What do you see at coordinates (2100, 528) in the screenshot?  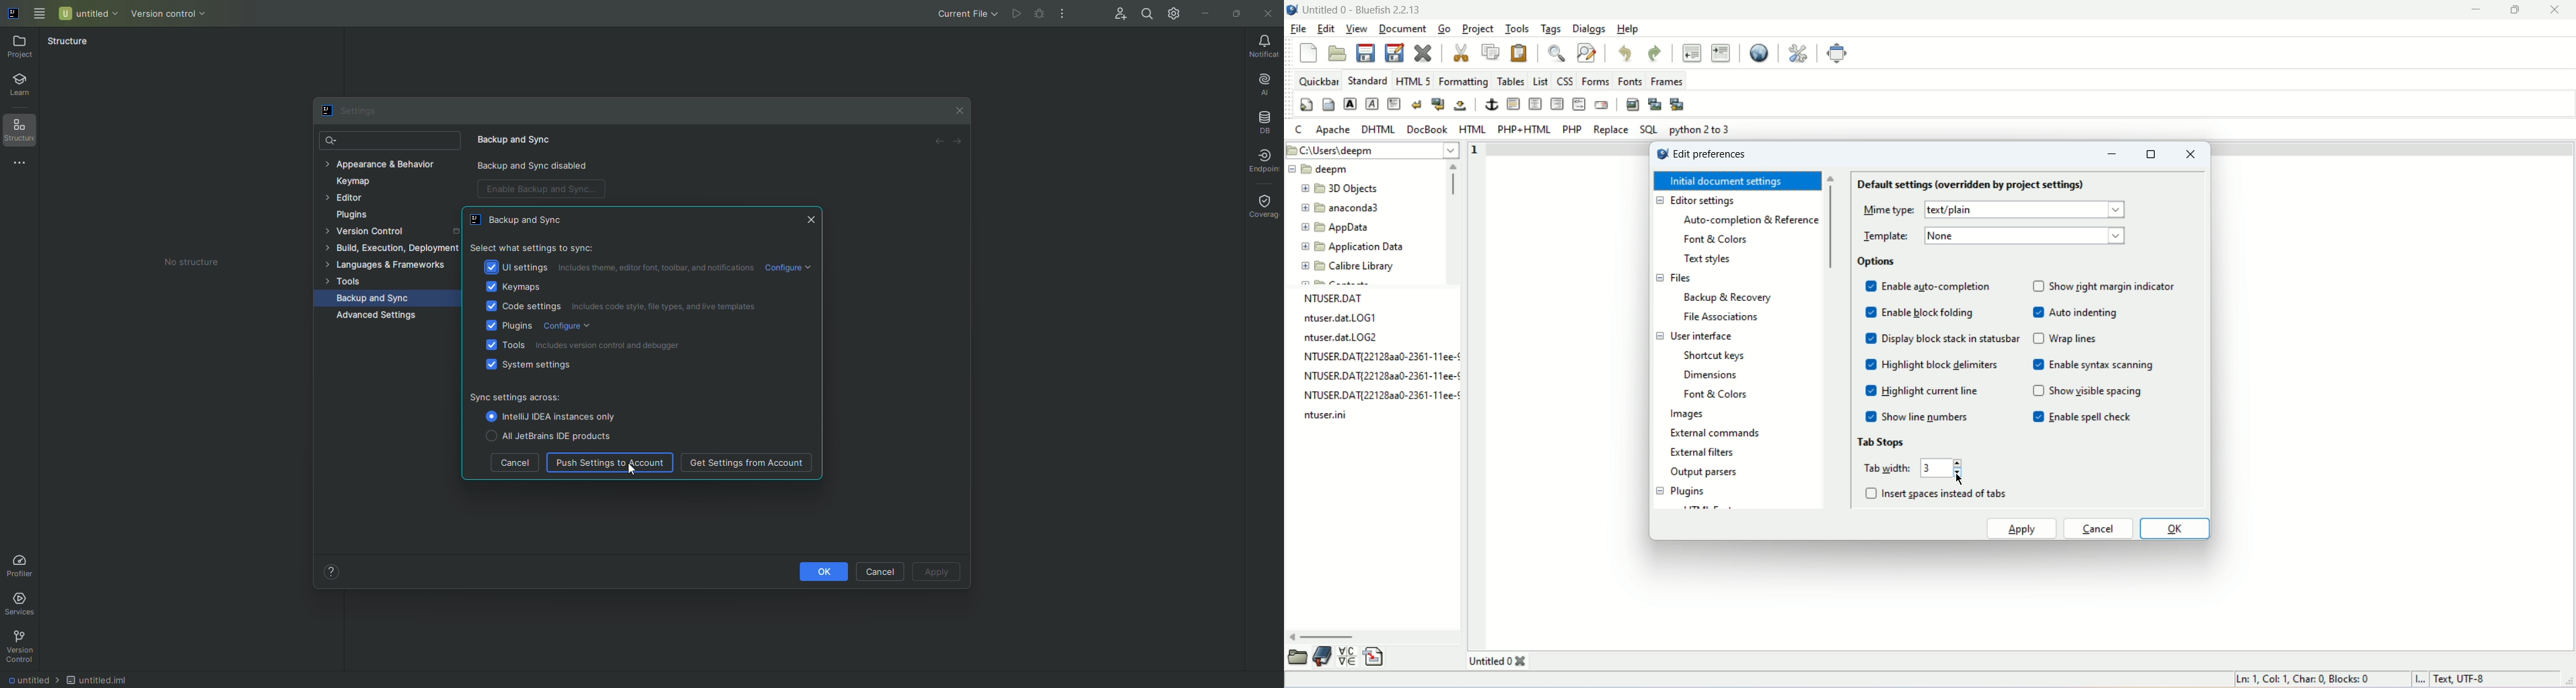 I see `cancel` at bounding box center [2100, 528].